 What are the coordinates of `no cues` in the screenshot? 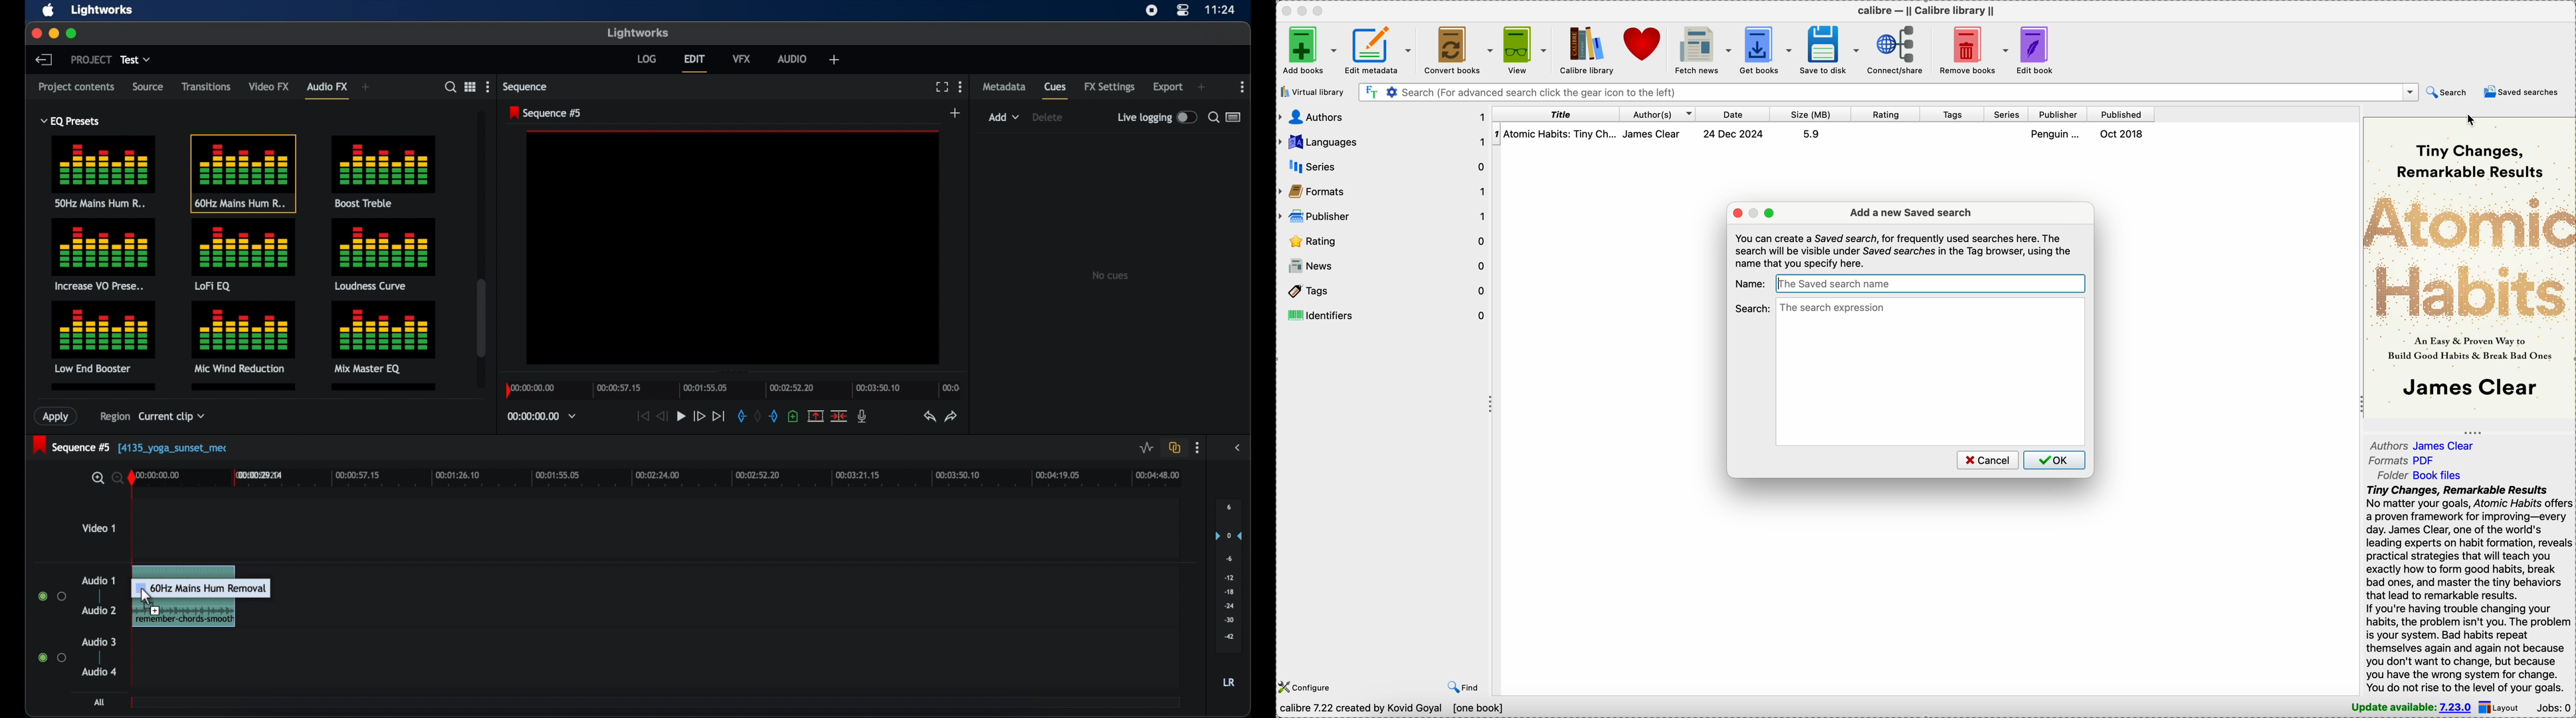 It's located at (1110, 275).